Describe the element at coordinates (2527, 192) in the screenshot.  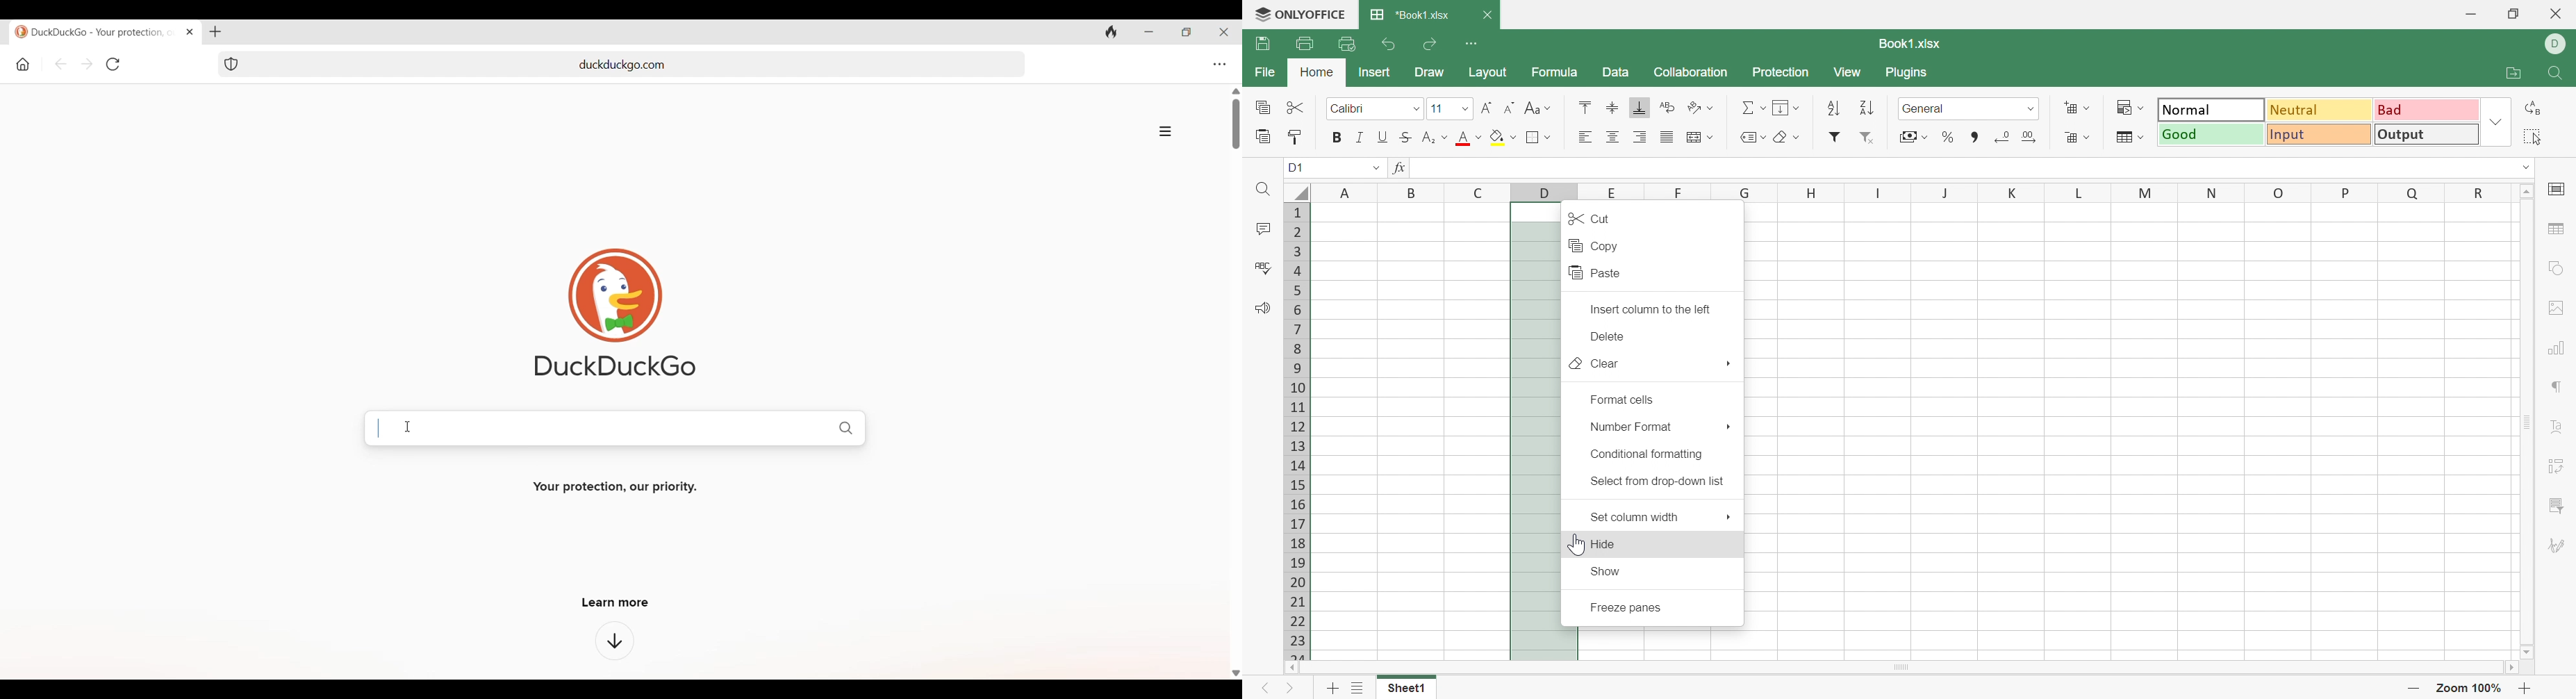
I see `Scroll Up` at that location.